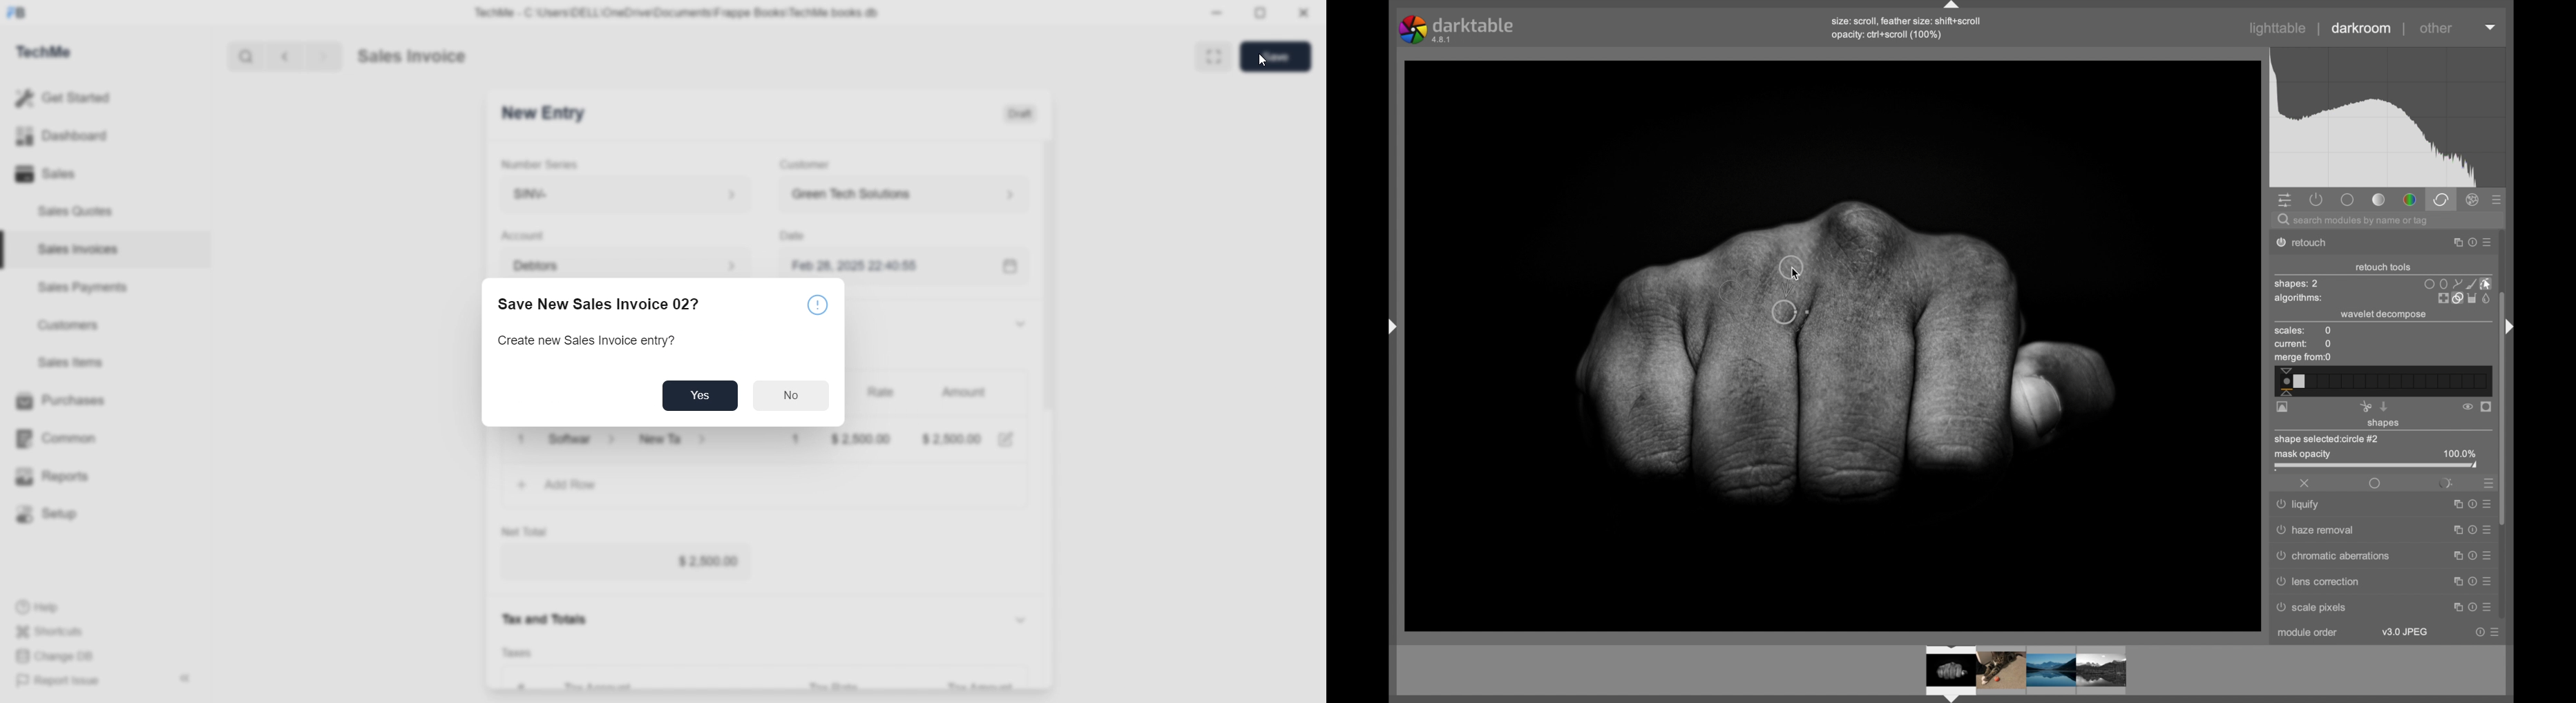 Image resolution: width=2576 pixels, height=728 pixels. I want to click on maximize, so click(2455, 555).